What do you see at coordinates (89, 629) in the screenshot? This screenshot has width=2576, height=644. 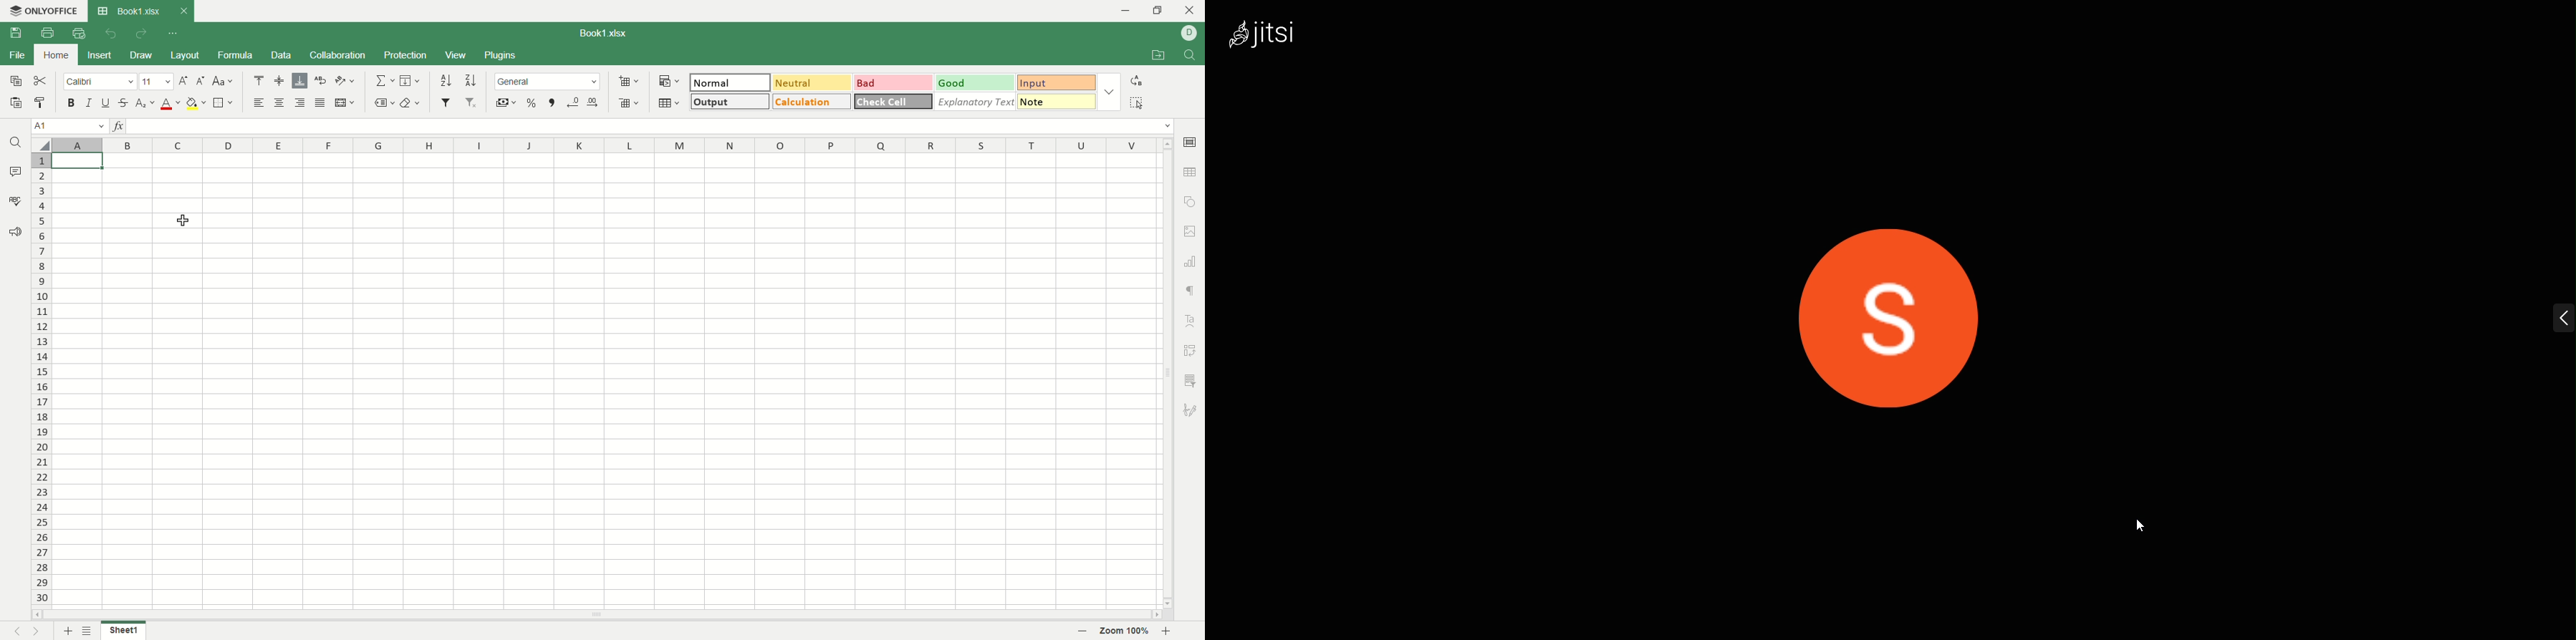 I see `sheet list` at bounding box center [89, 629].